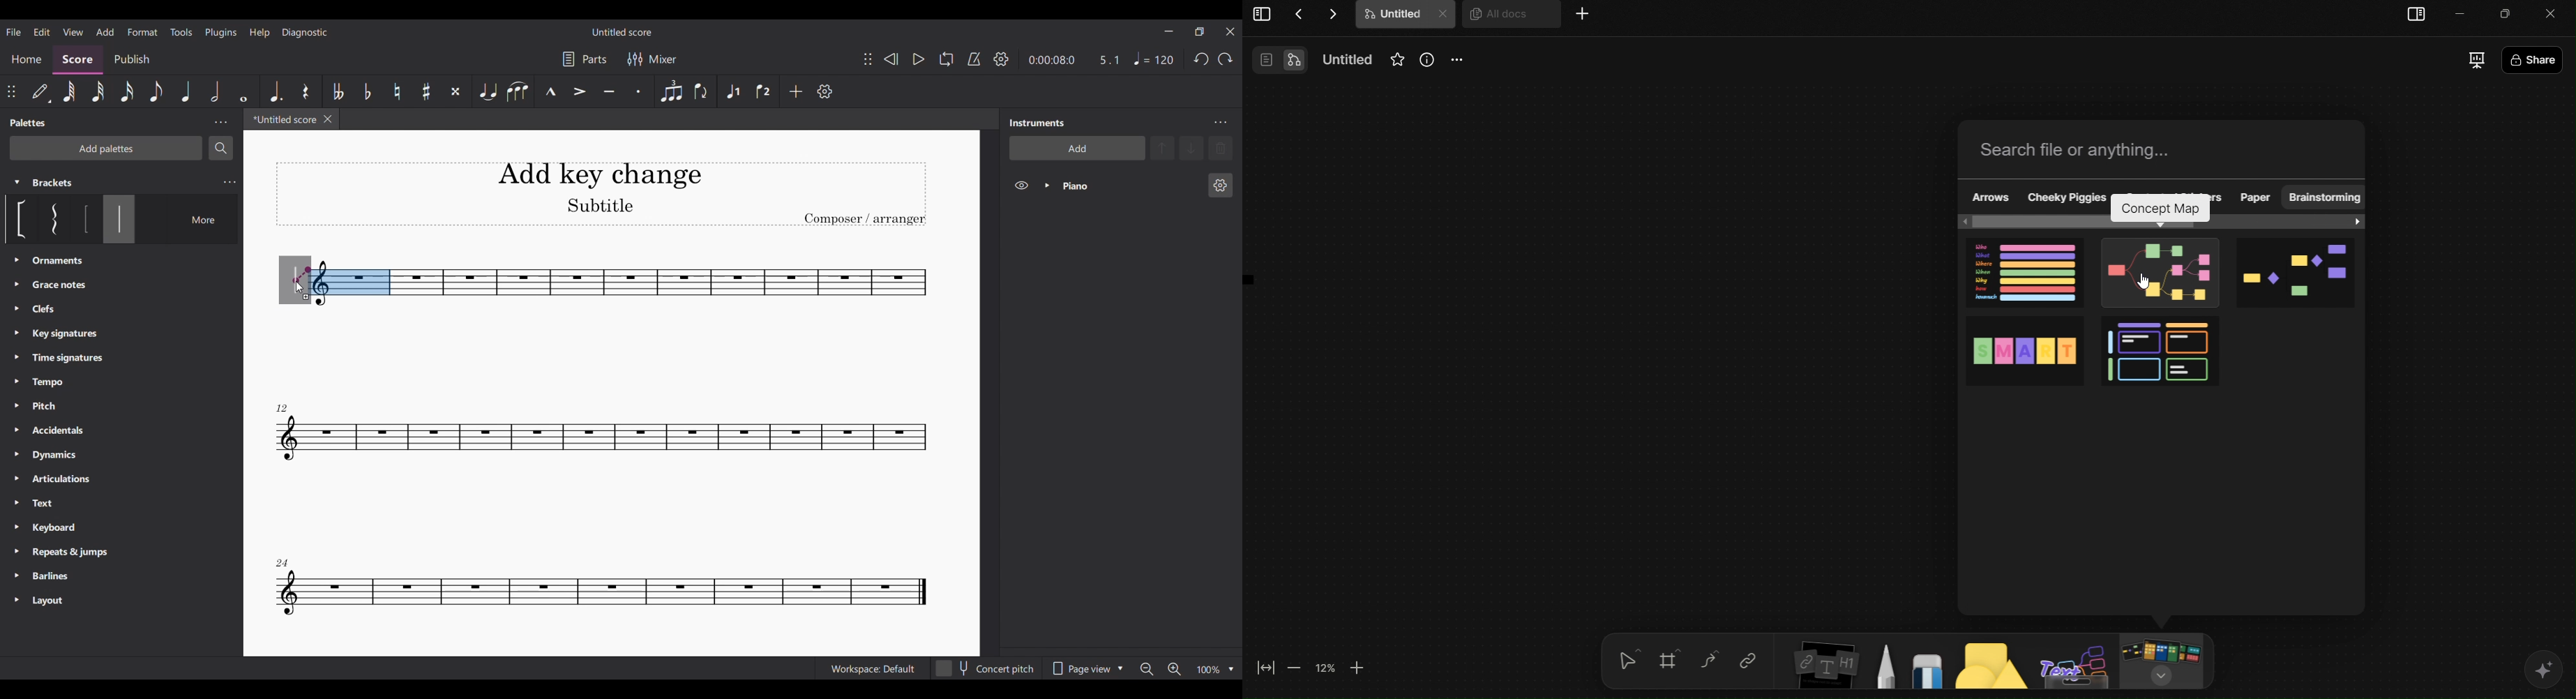 The width and height of the screenshot is (2576, 700). I want to click on Voice 2, so click(762, 91).